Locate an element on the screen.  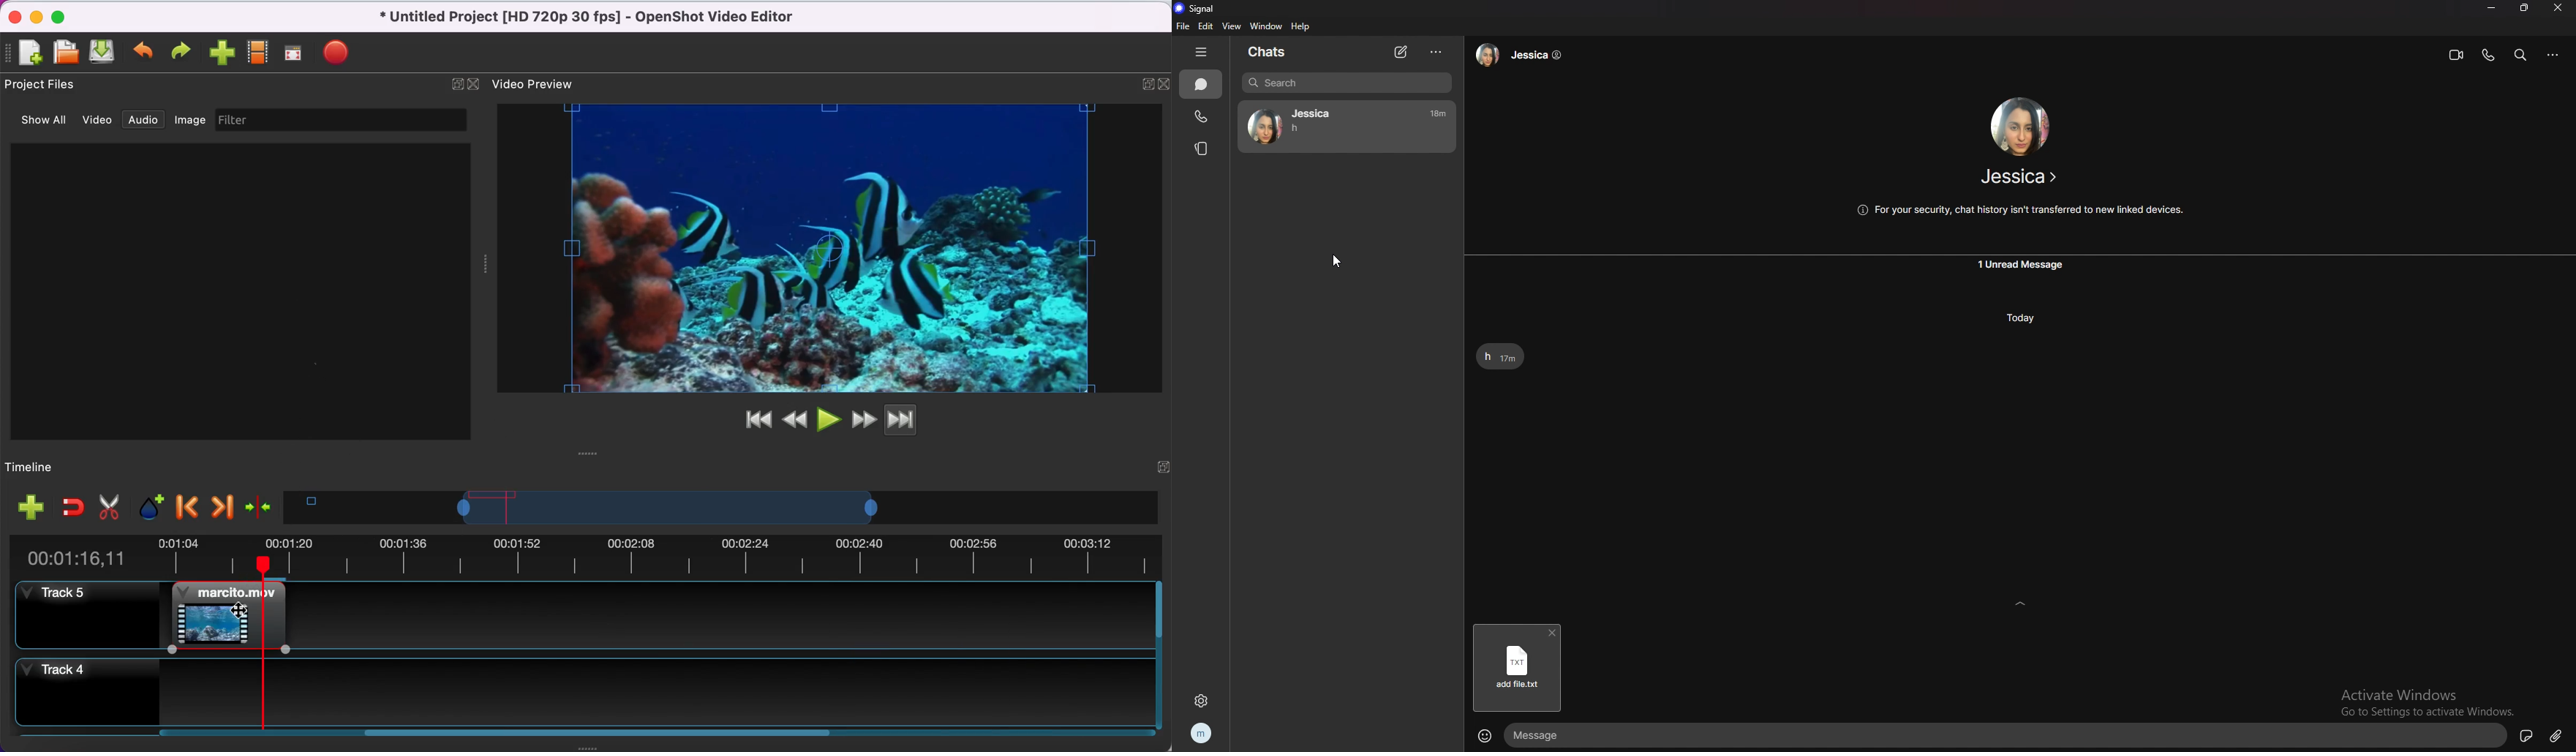
options is located at coordinates (1436, 53).